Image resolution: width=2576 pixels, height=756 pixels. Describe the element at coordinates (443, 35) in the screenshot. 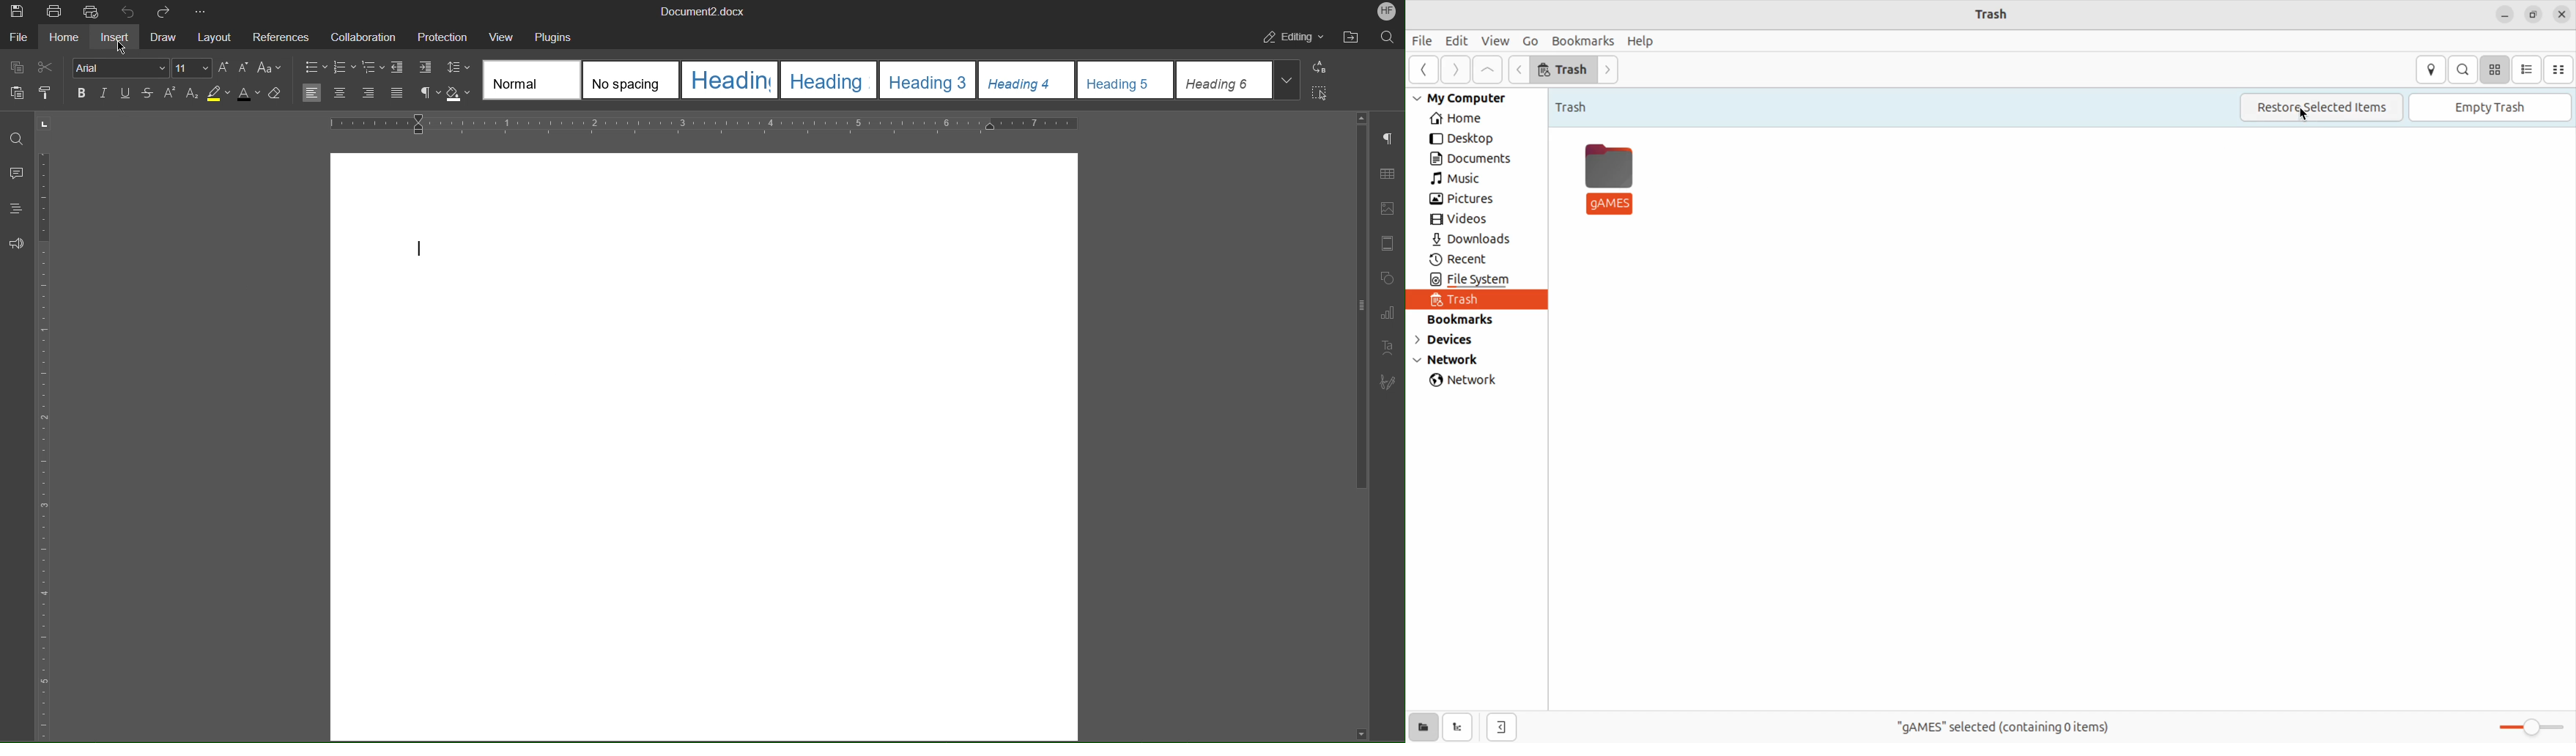

I see `Protection` at that location.